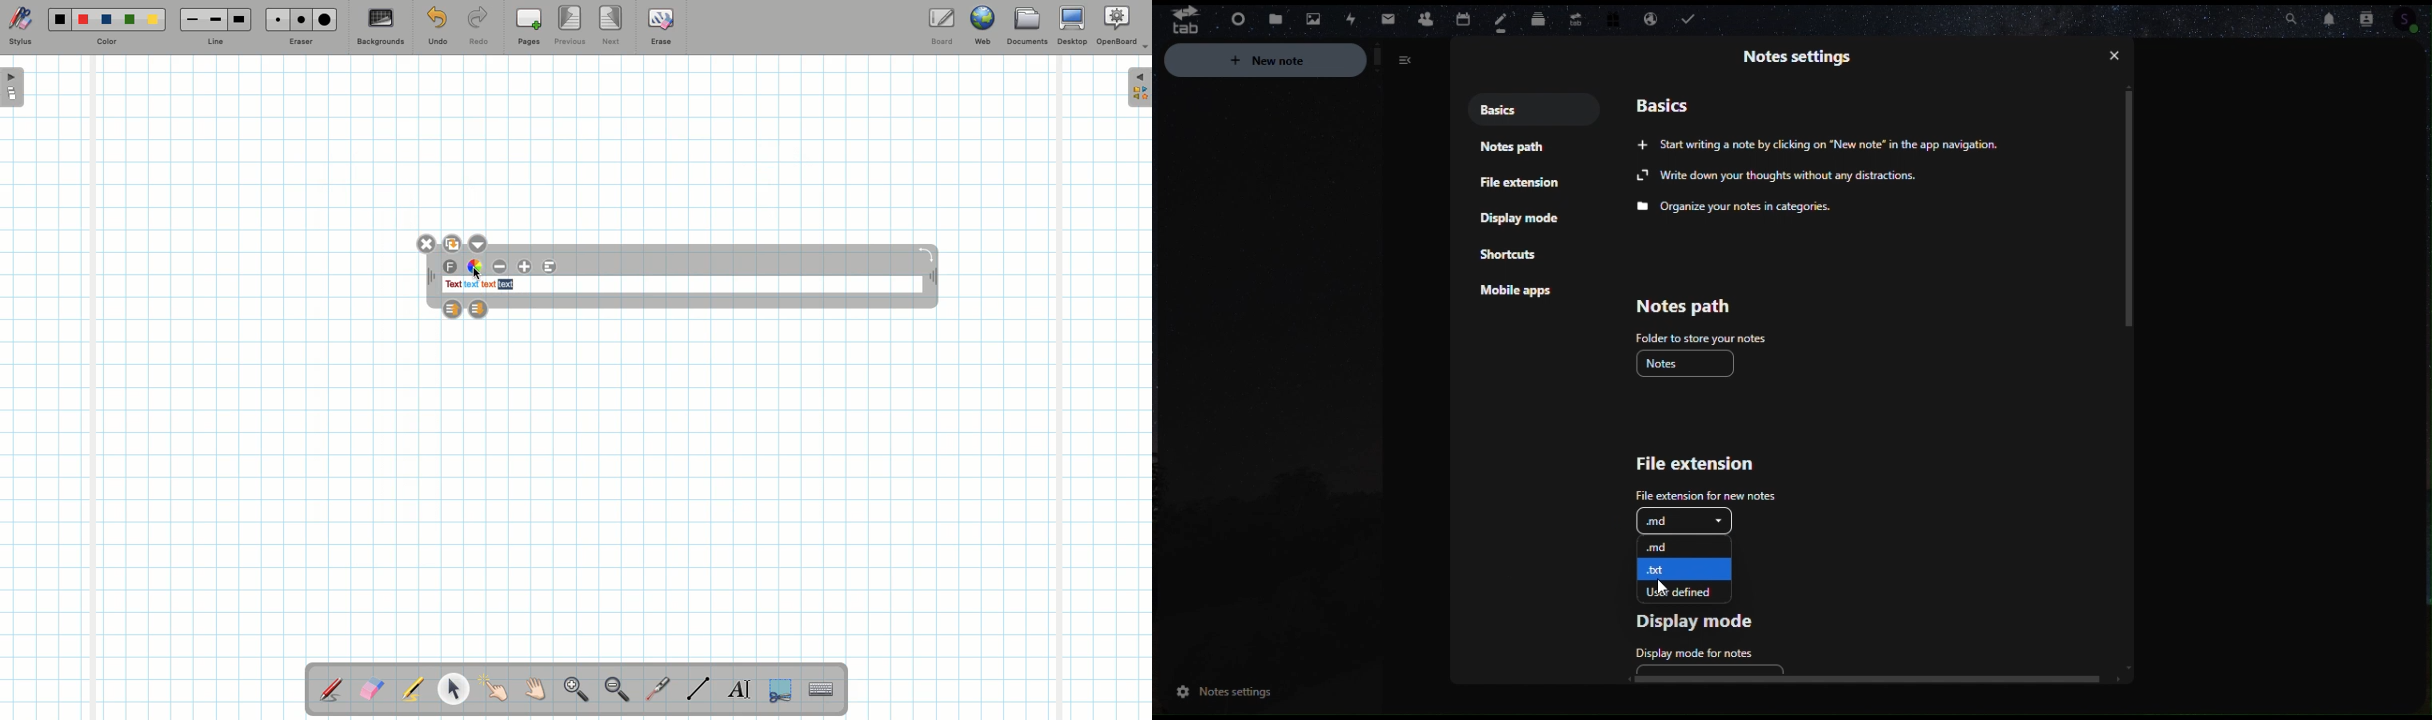 The image size is (2436, 728). What do you see at coordinates (612, 24) in the screenshot?
I see `Next` at bounding box center [612, 24].